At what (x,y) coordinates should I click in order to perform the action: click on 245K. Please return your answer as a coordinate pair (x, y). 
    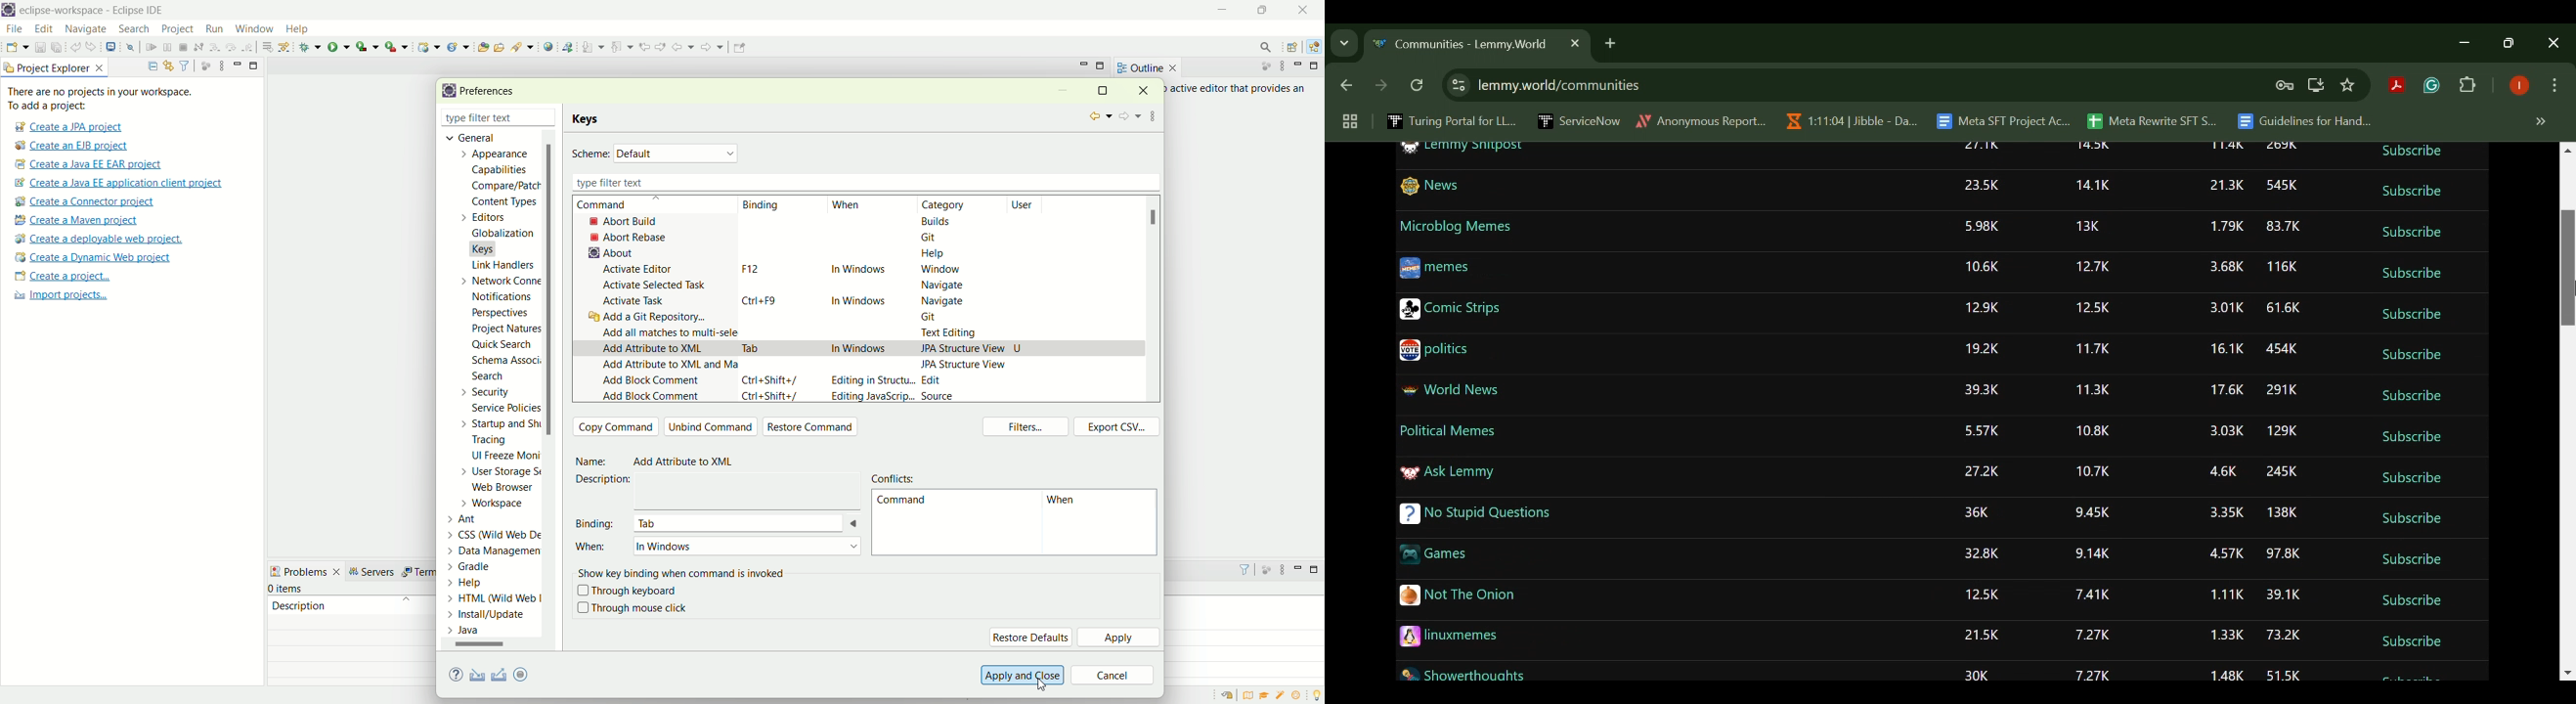
    Looking at the image, I should click on (2282, 472).